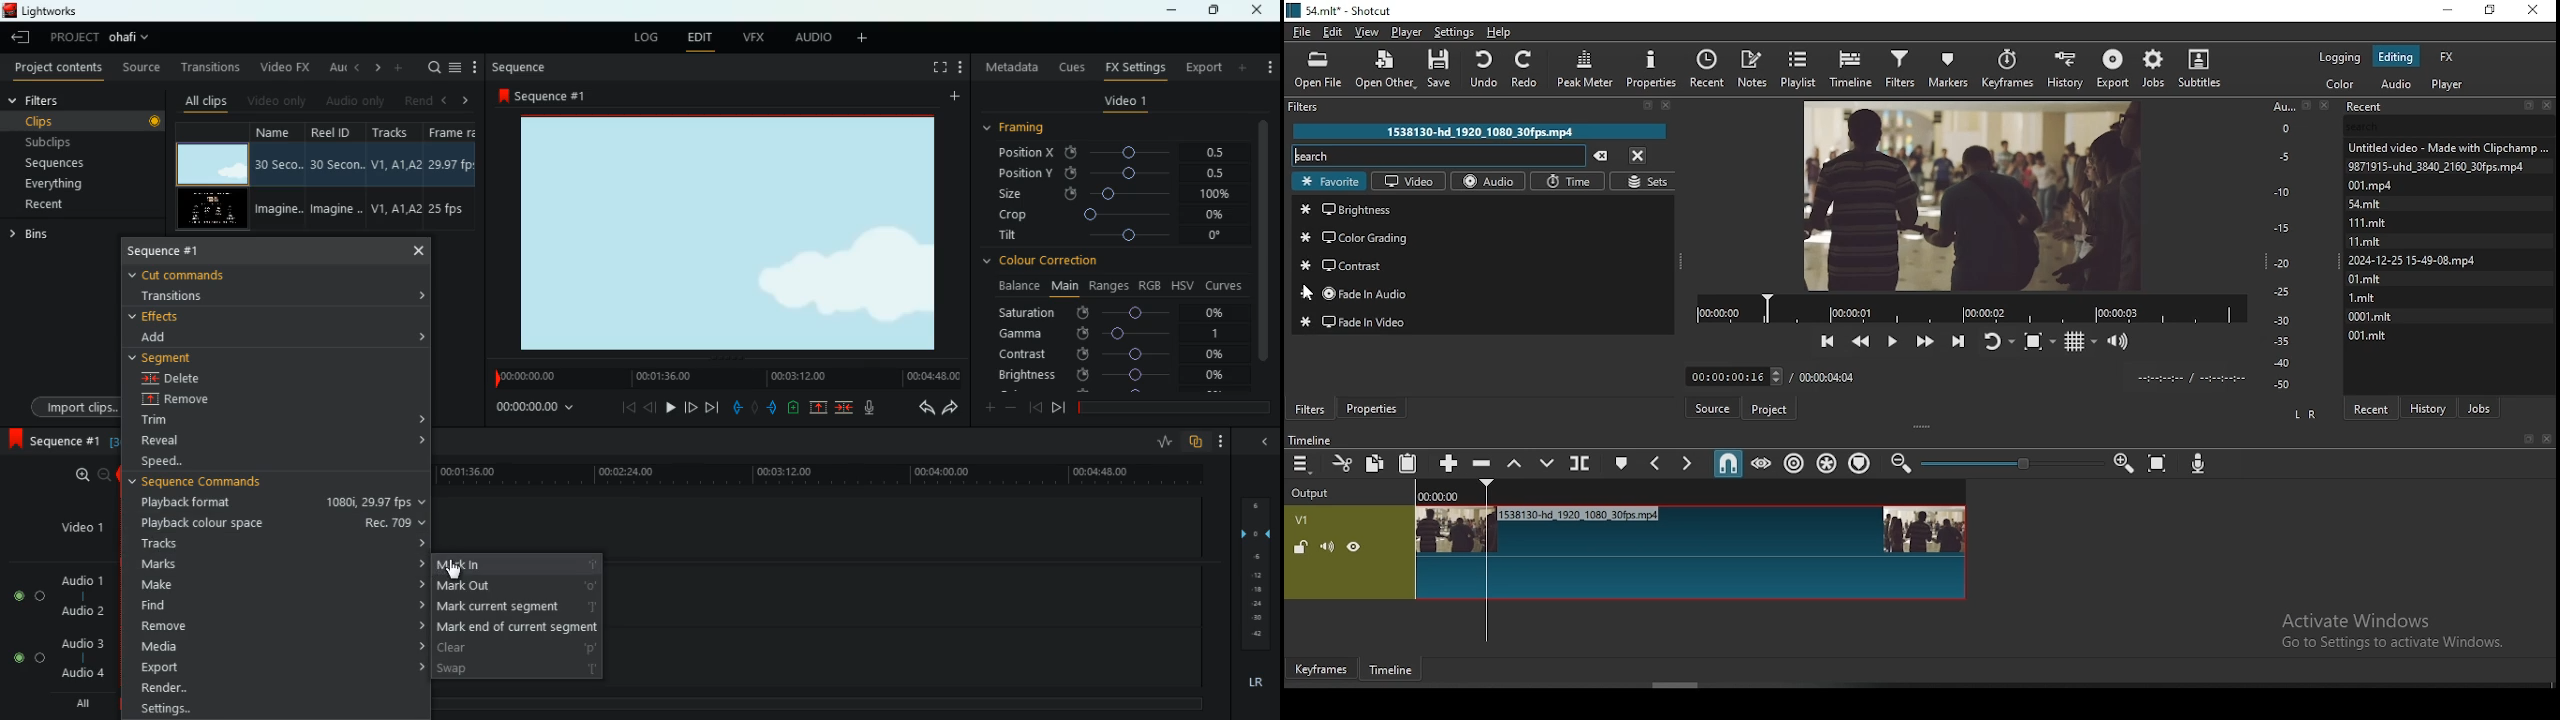  What do you see at coordinates (284, 523) in the screenshot?
I see `playback colour space  Rec. 709` at bounding box center [284, 523].